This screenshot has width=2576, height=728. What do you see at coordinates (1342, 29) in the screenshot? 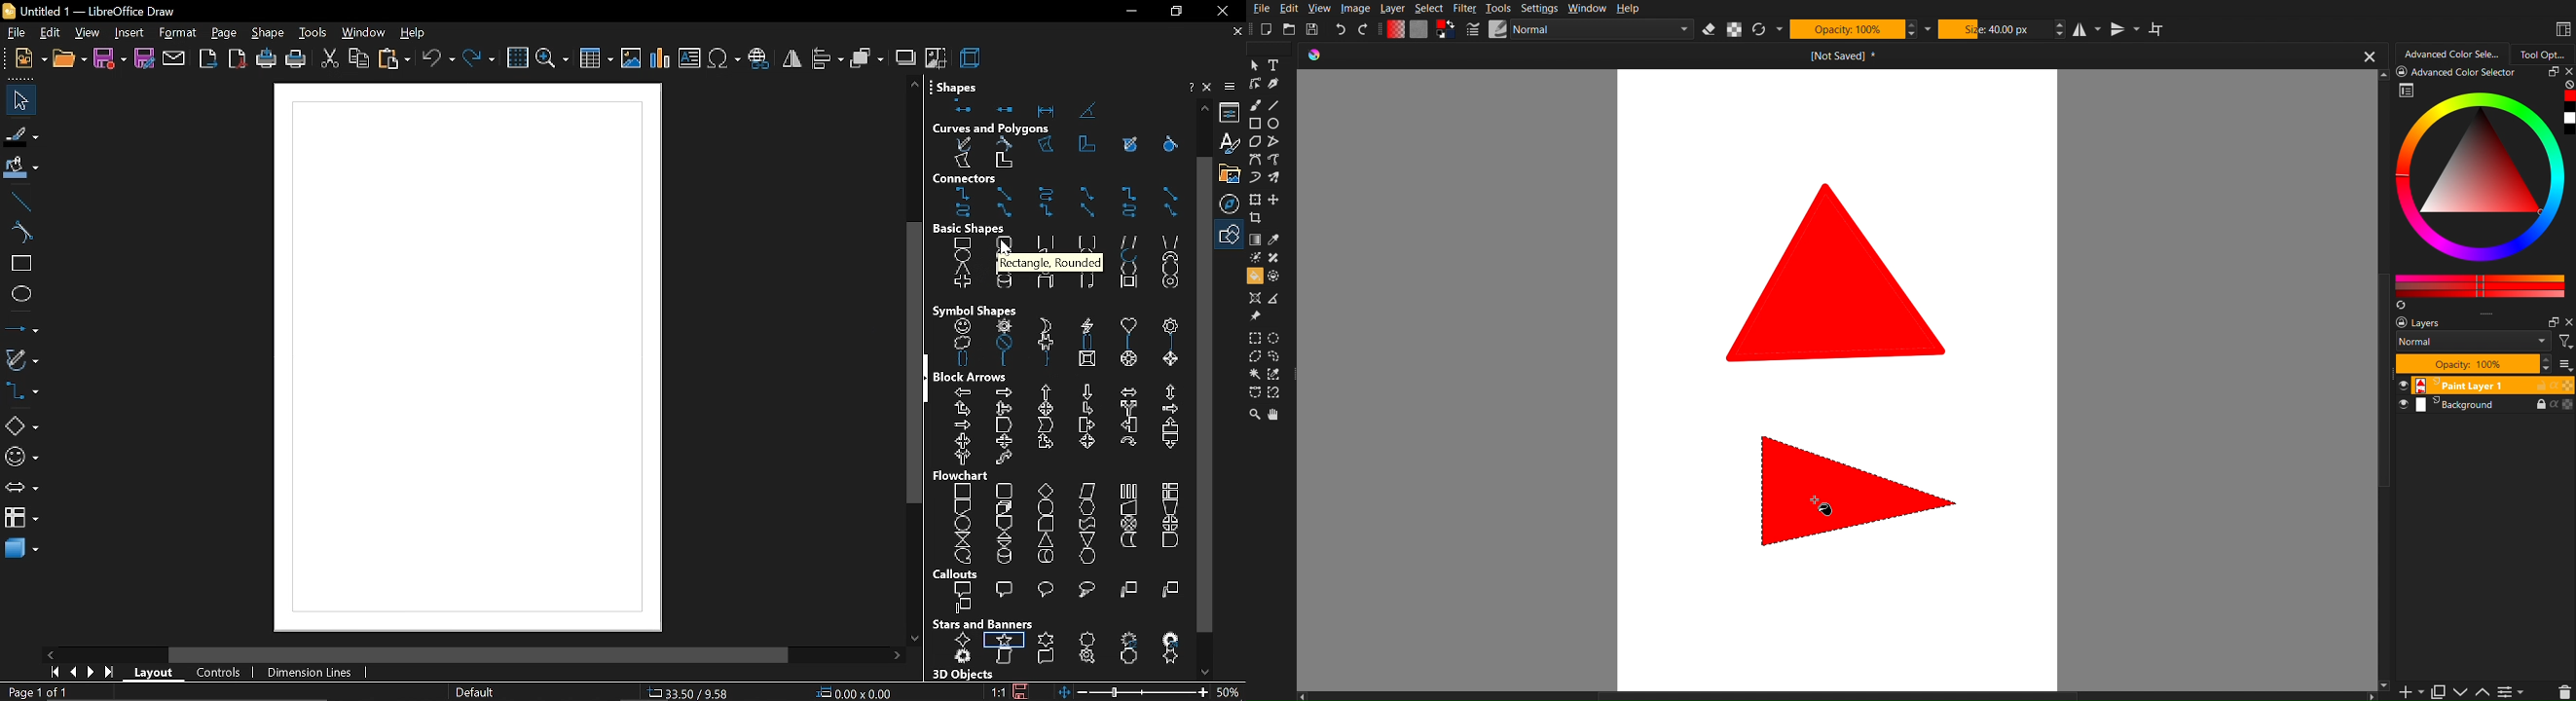
I see `Undo` at bounding box center [1342, 29].